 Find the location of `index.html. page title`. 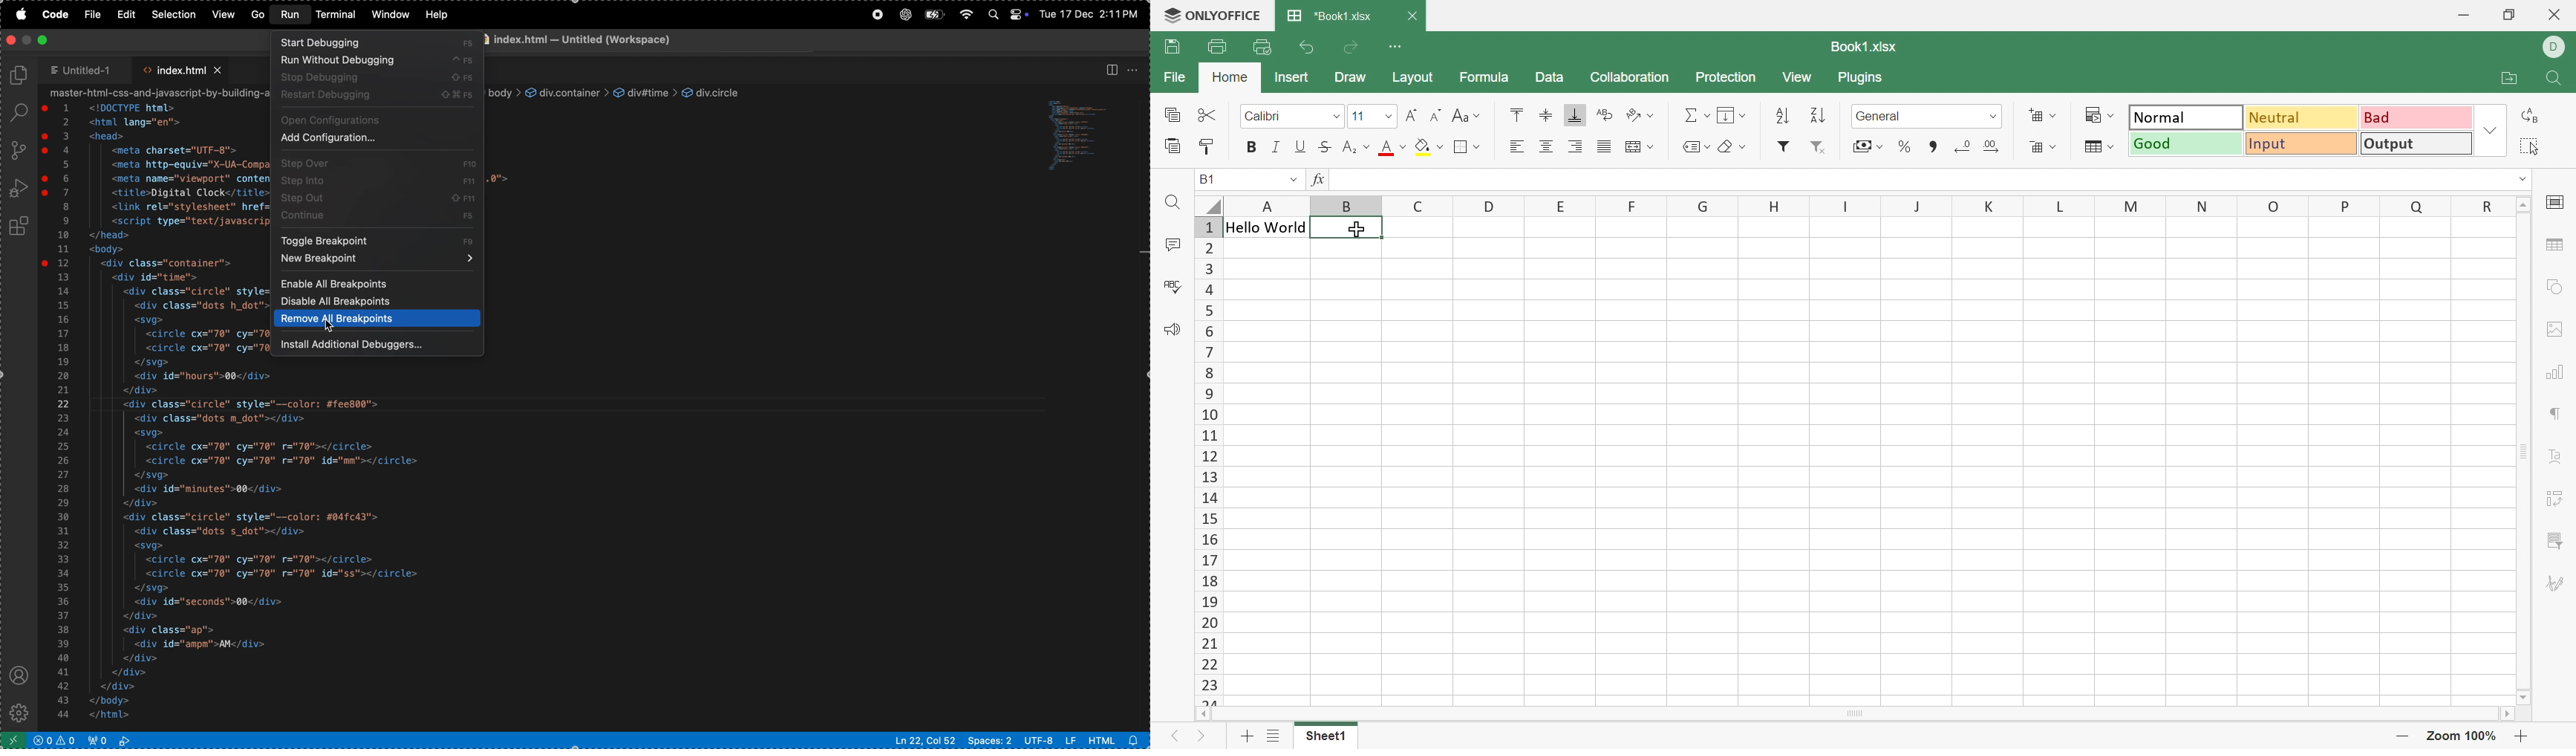

index.html. page title is located at coordinates (668, 41).